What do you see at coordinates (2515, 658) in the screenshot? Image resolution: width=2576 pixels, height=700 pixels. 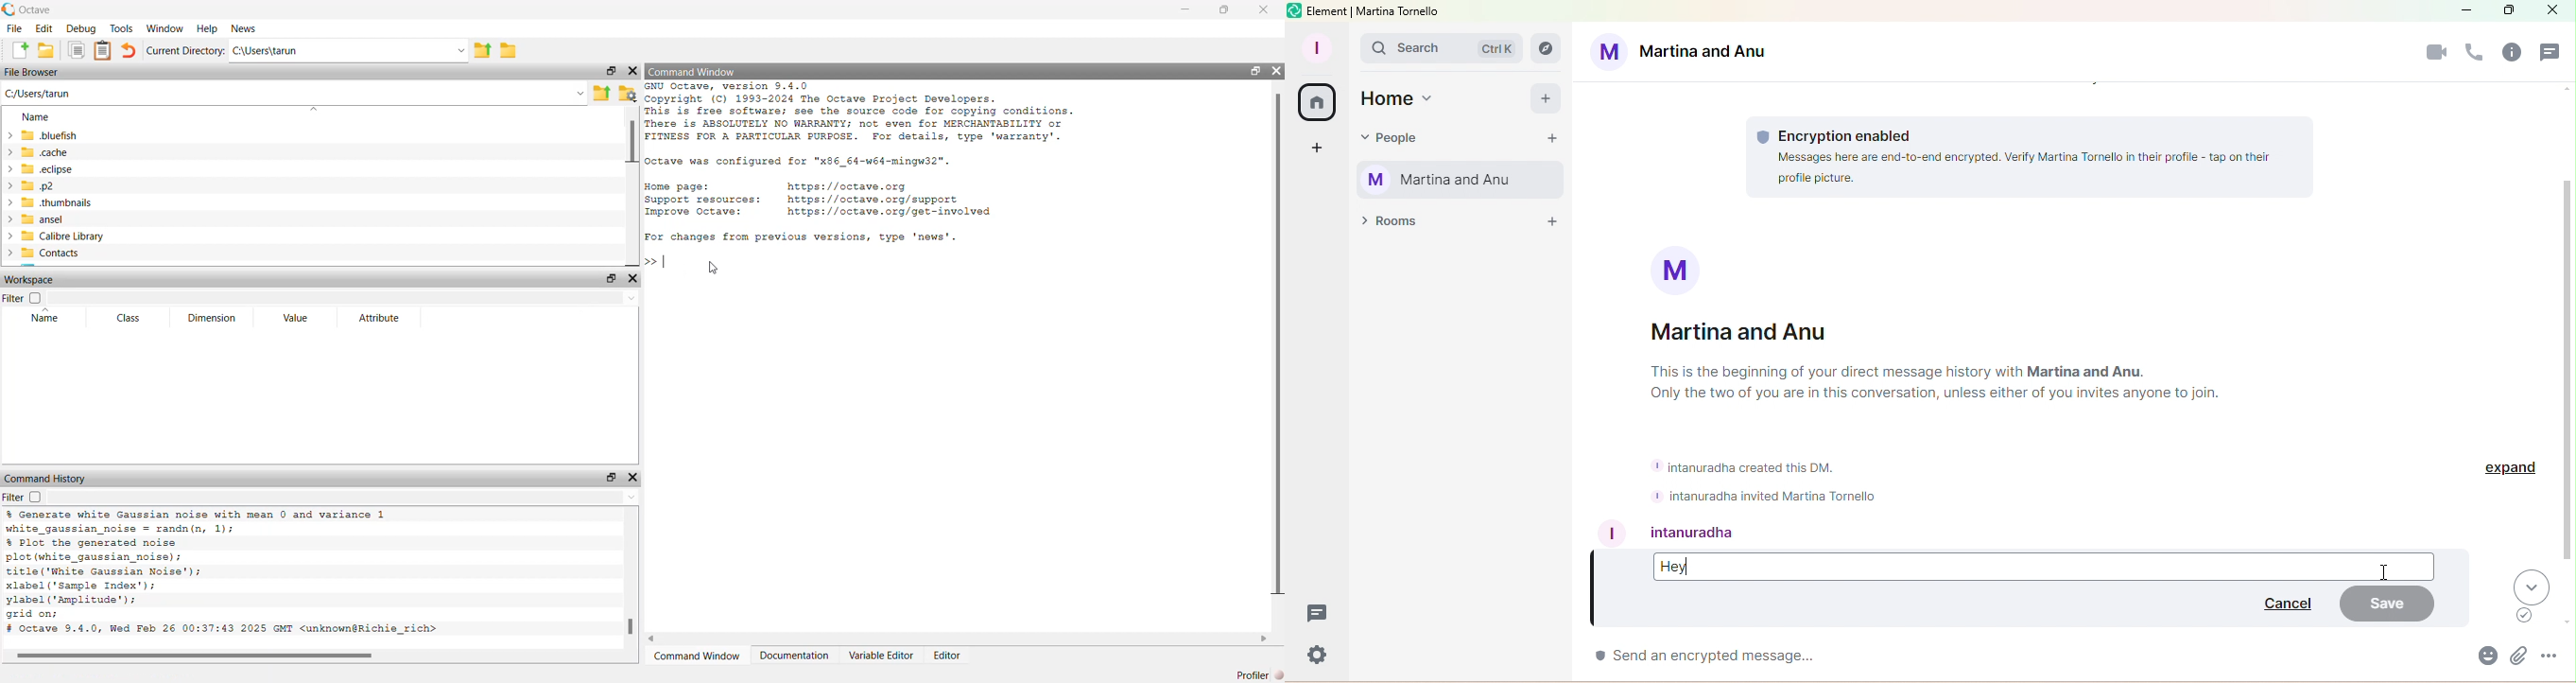 I see `Attachment` at bounding box center [2515, 658].